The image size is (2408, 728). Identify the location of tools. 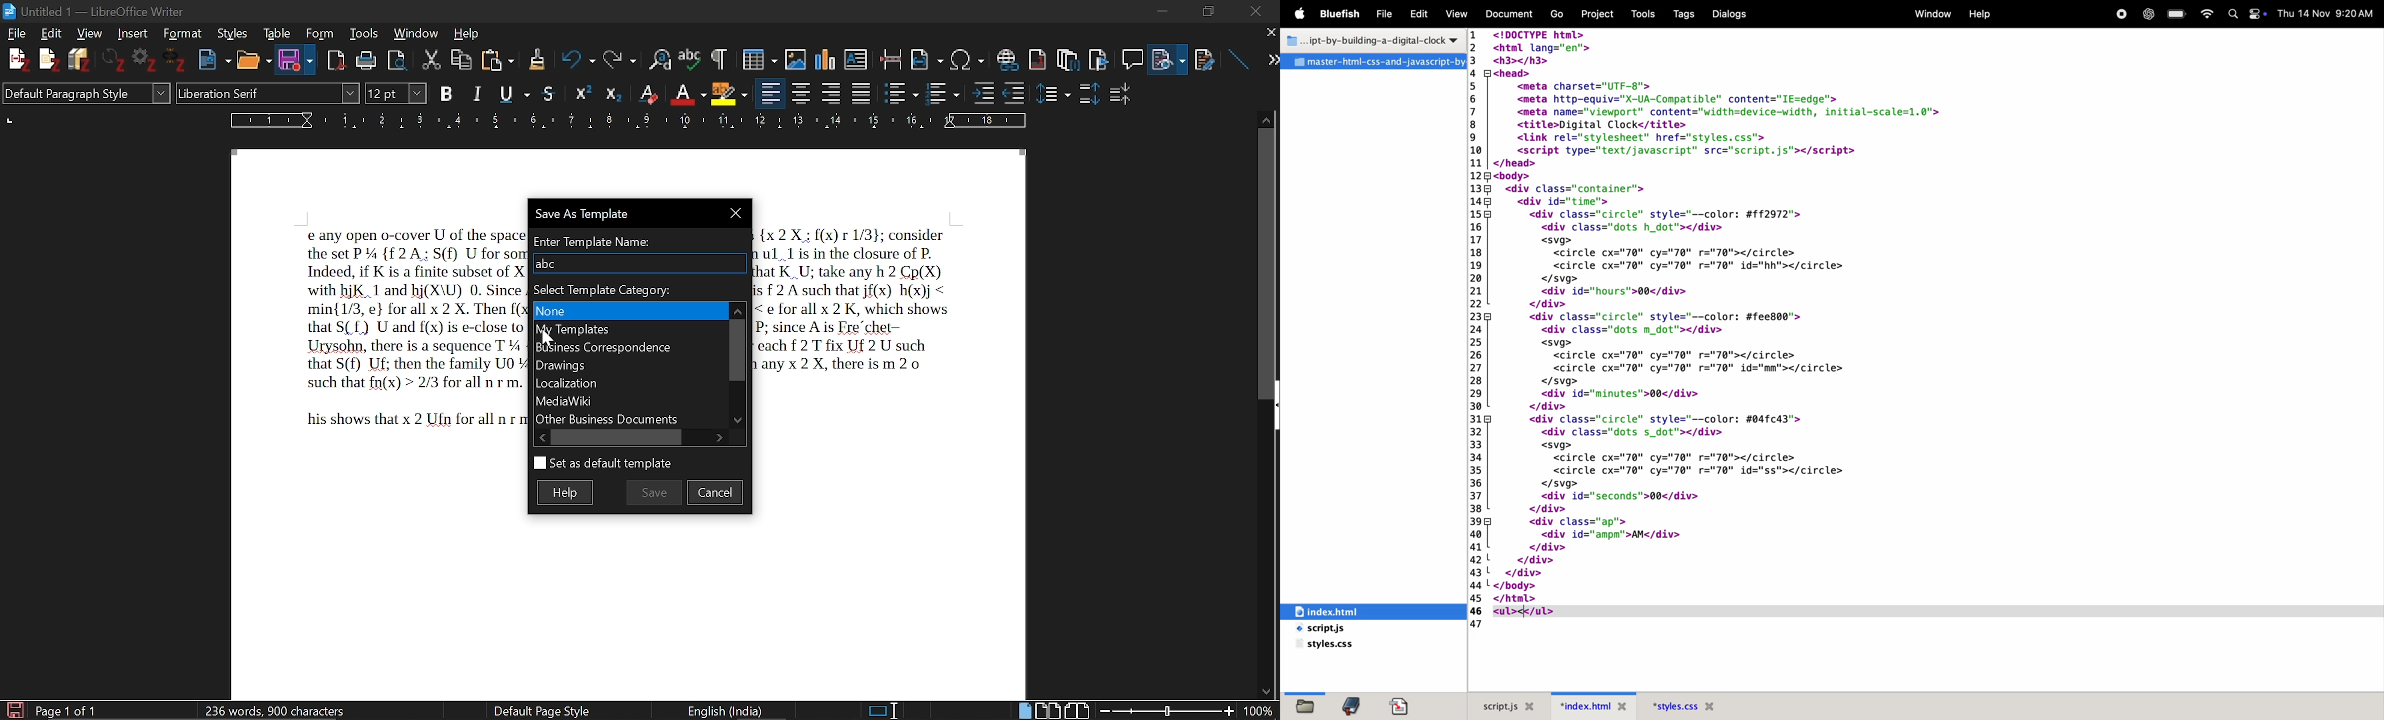
(1644, 14).